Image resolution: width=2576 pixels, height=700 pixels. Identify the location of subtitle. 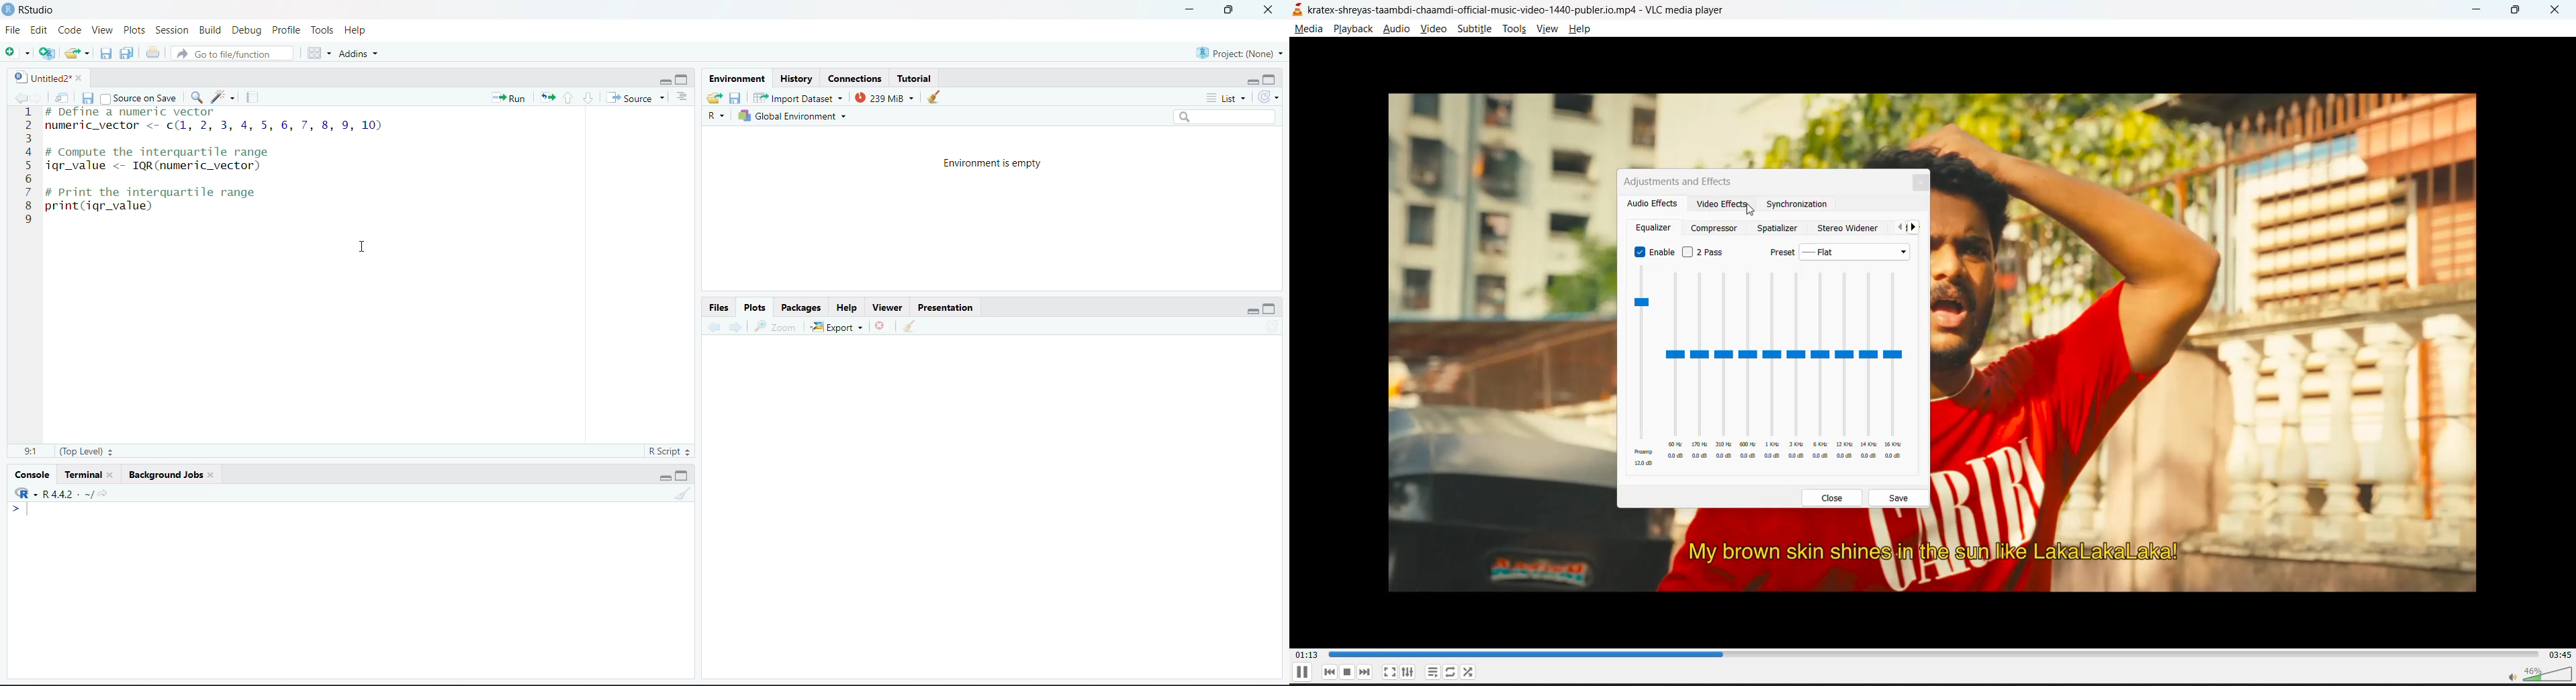
(1477, 30).